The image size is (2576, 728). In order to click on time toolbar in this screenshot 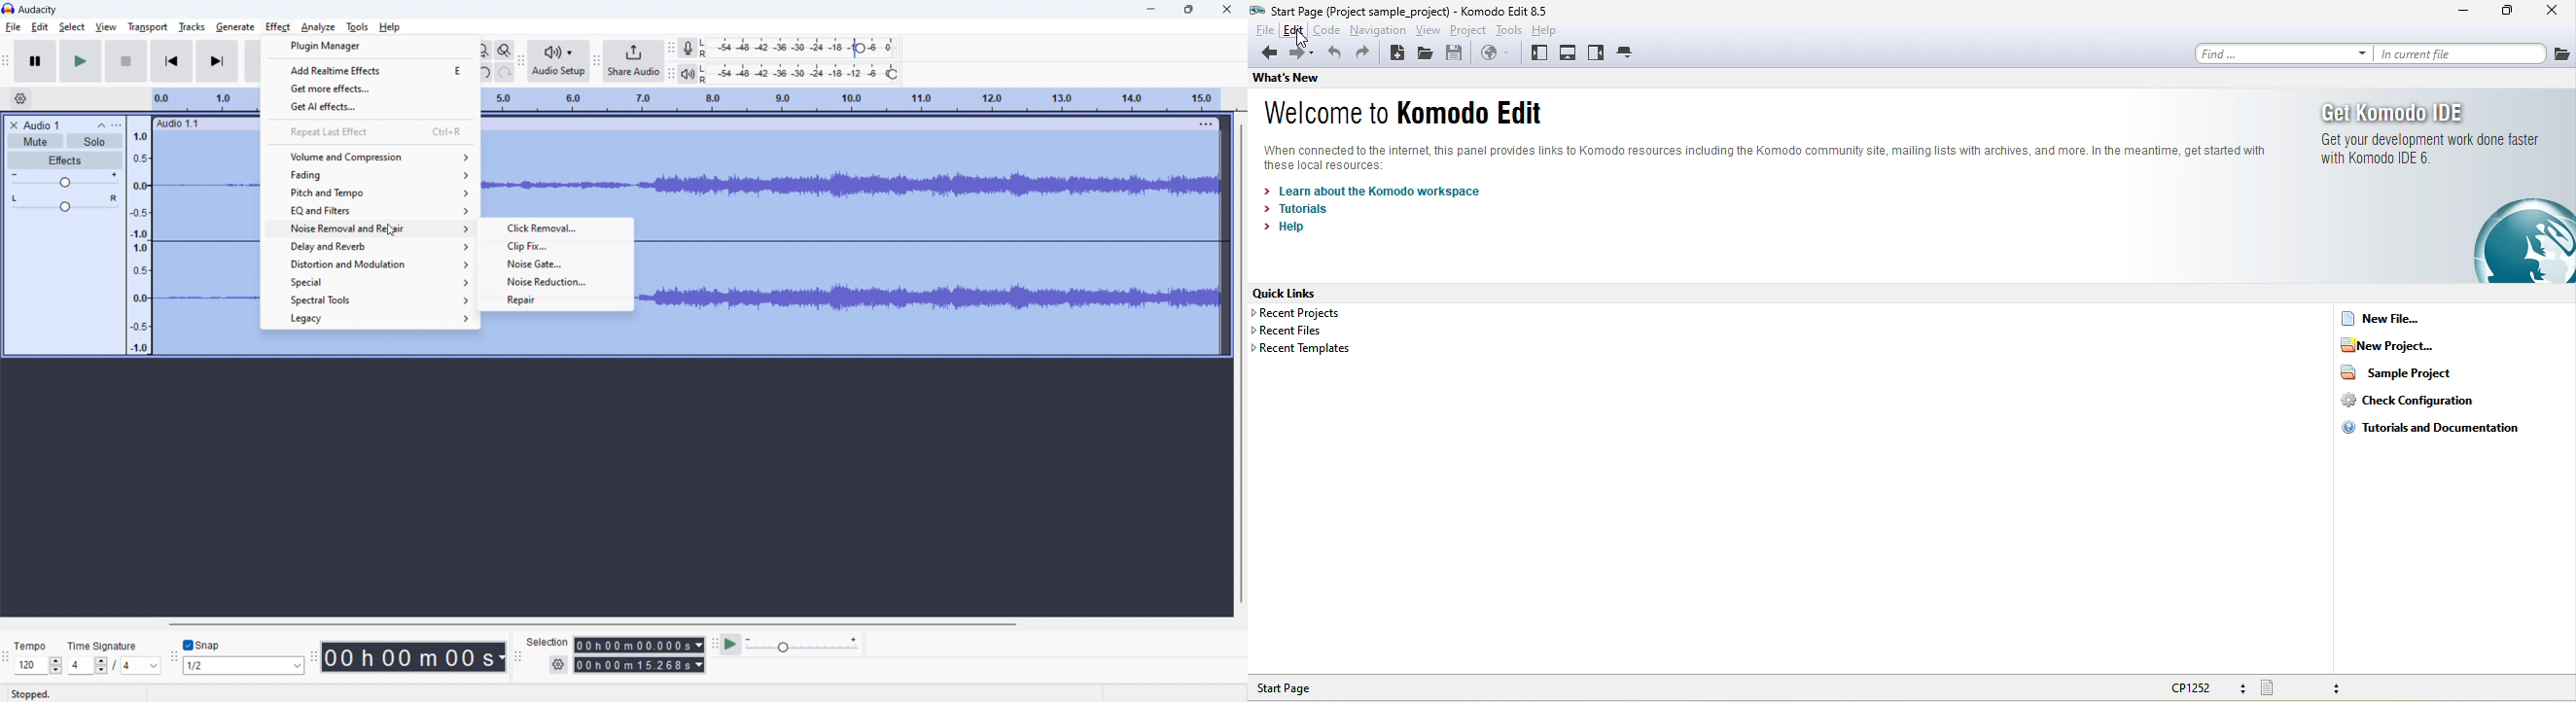, I will do `click(314, 655)`.